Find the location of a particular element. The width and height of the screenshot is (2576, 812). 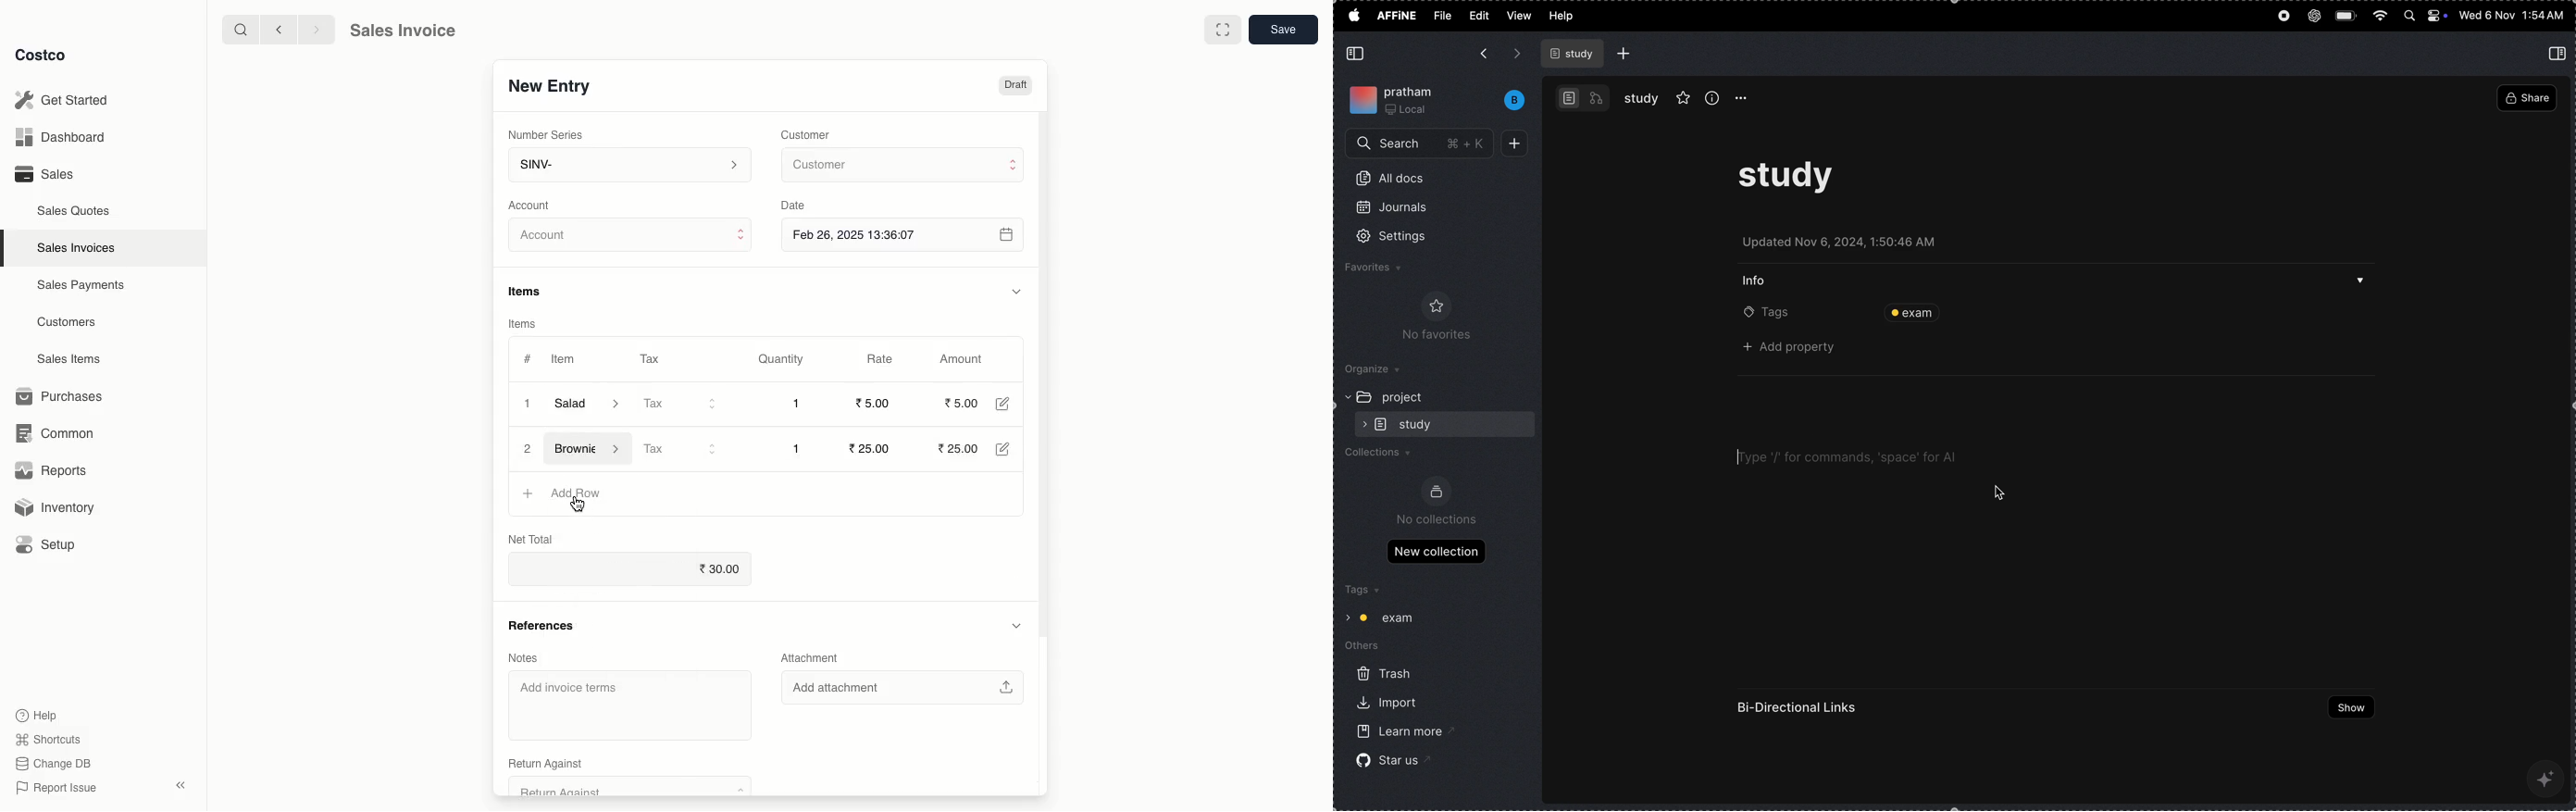

Hide is located at coordinates (1015, 291).